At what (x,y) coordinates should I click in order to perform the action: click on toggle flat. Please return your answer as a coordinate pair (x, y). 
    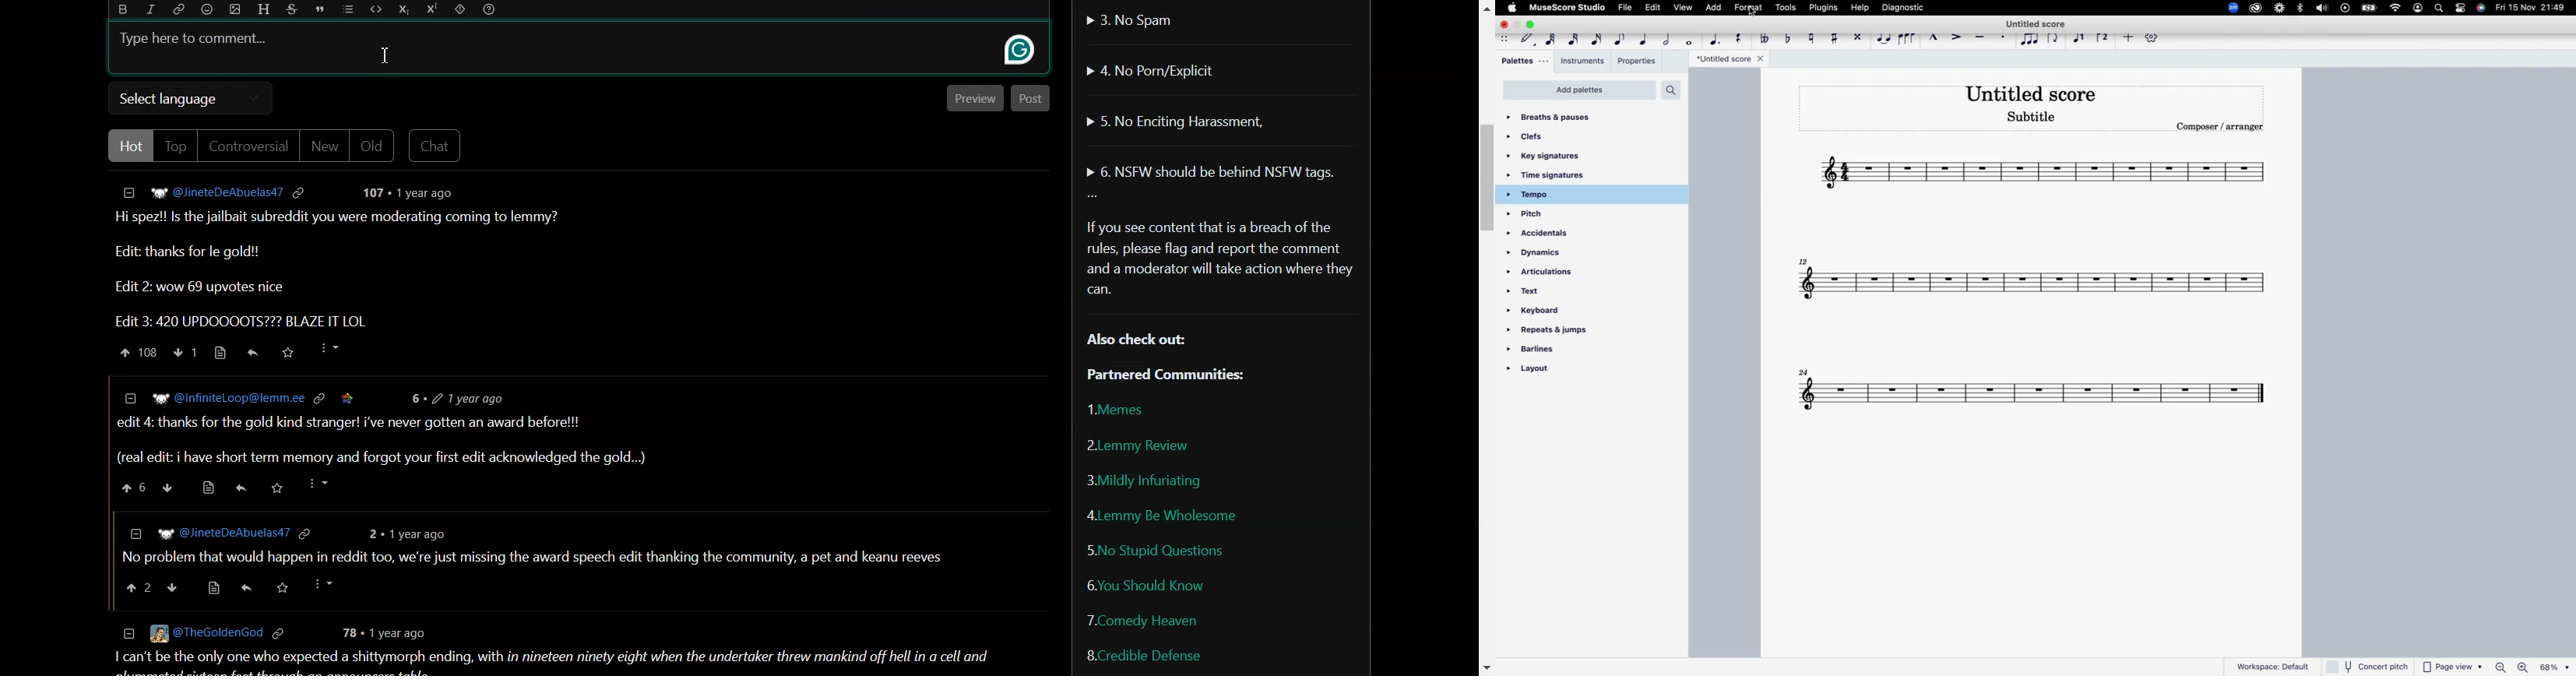
    Looking at the image, I should click on (1791, 39).